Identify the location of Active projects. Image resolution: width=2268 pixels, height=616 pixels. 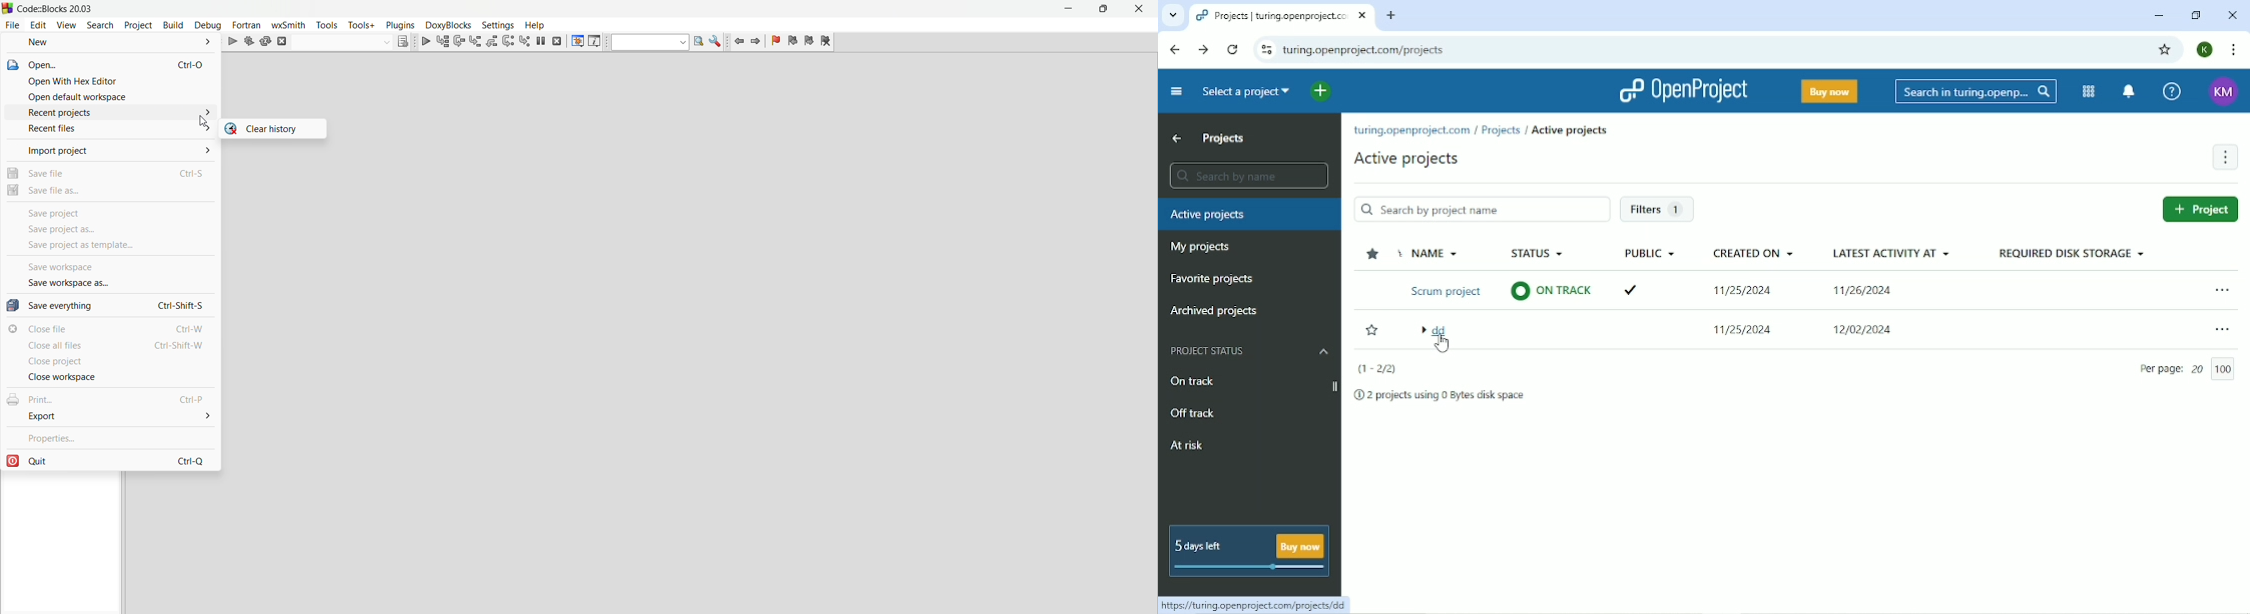
(1405, 159).